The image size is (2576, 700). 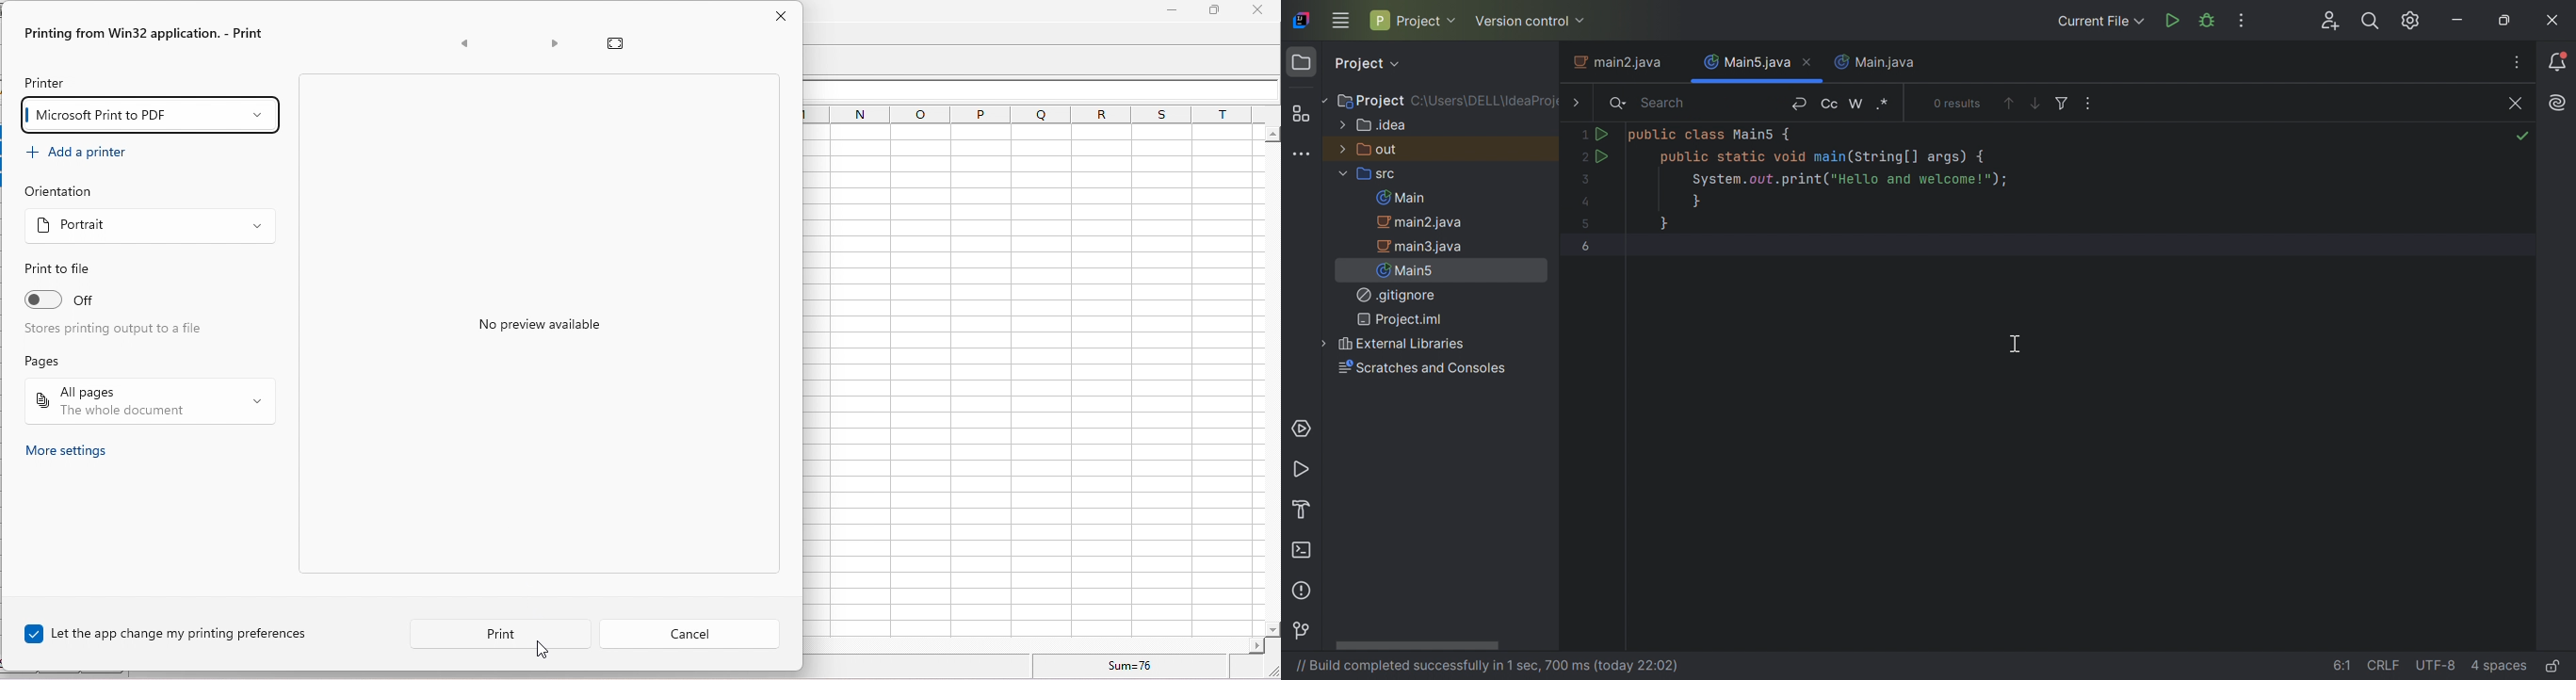 What do you see at coordinates (1301, 18) in the screenshot?
I see `IntelliJ IDEA icon` at bounding box center [1301, 18].